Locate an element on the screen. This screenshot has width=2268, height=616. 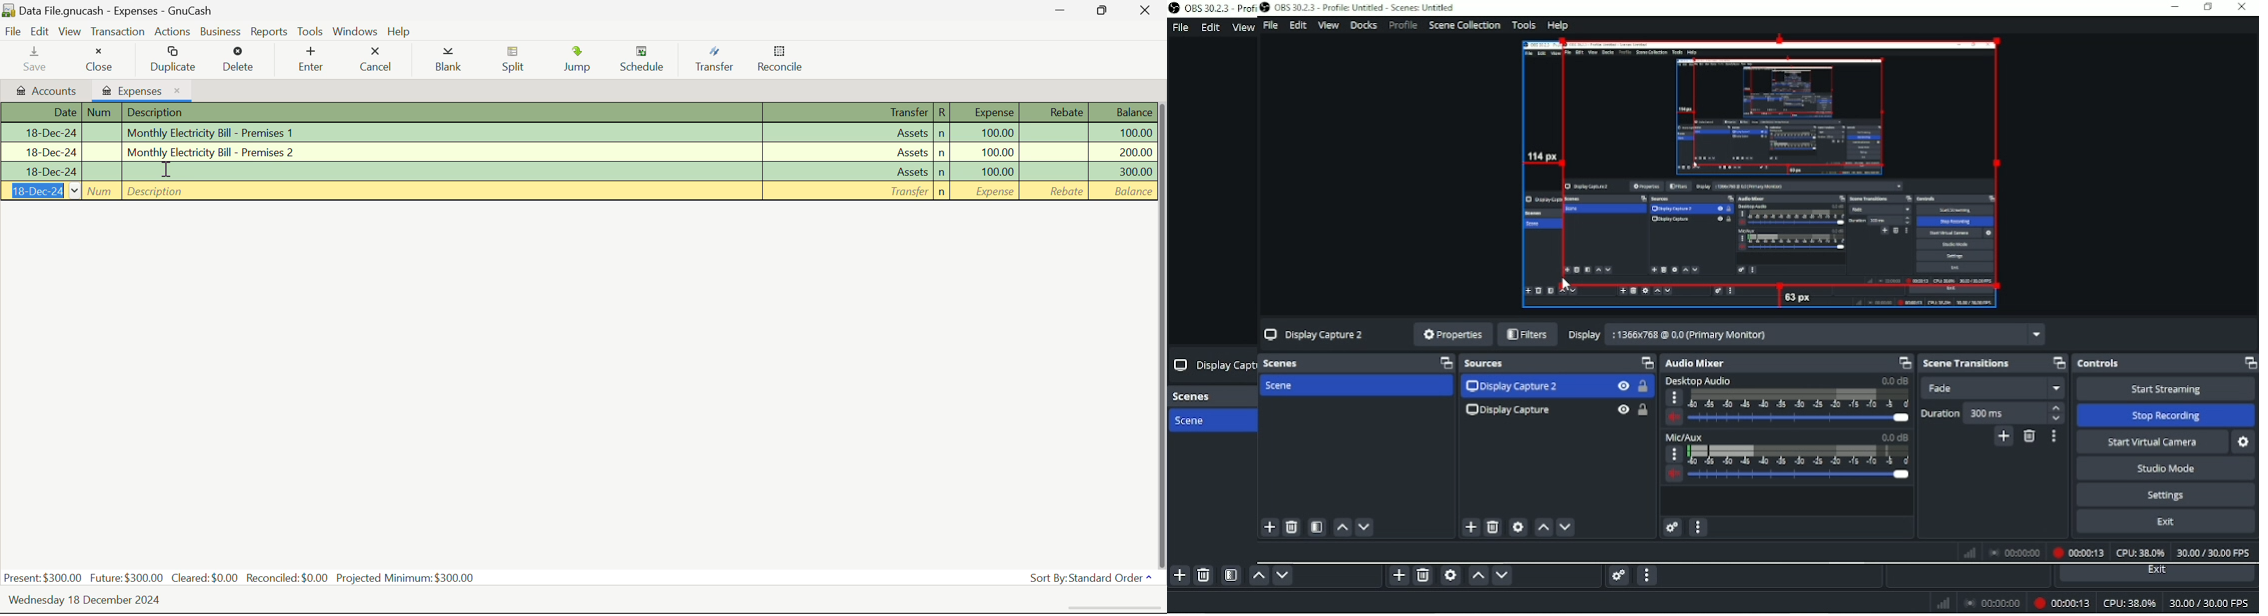
Down is located at coordinates (1569, 528).